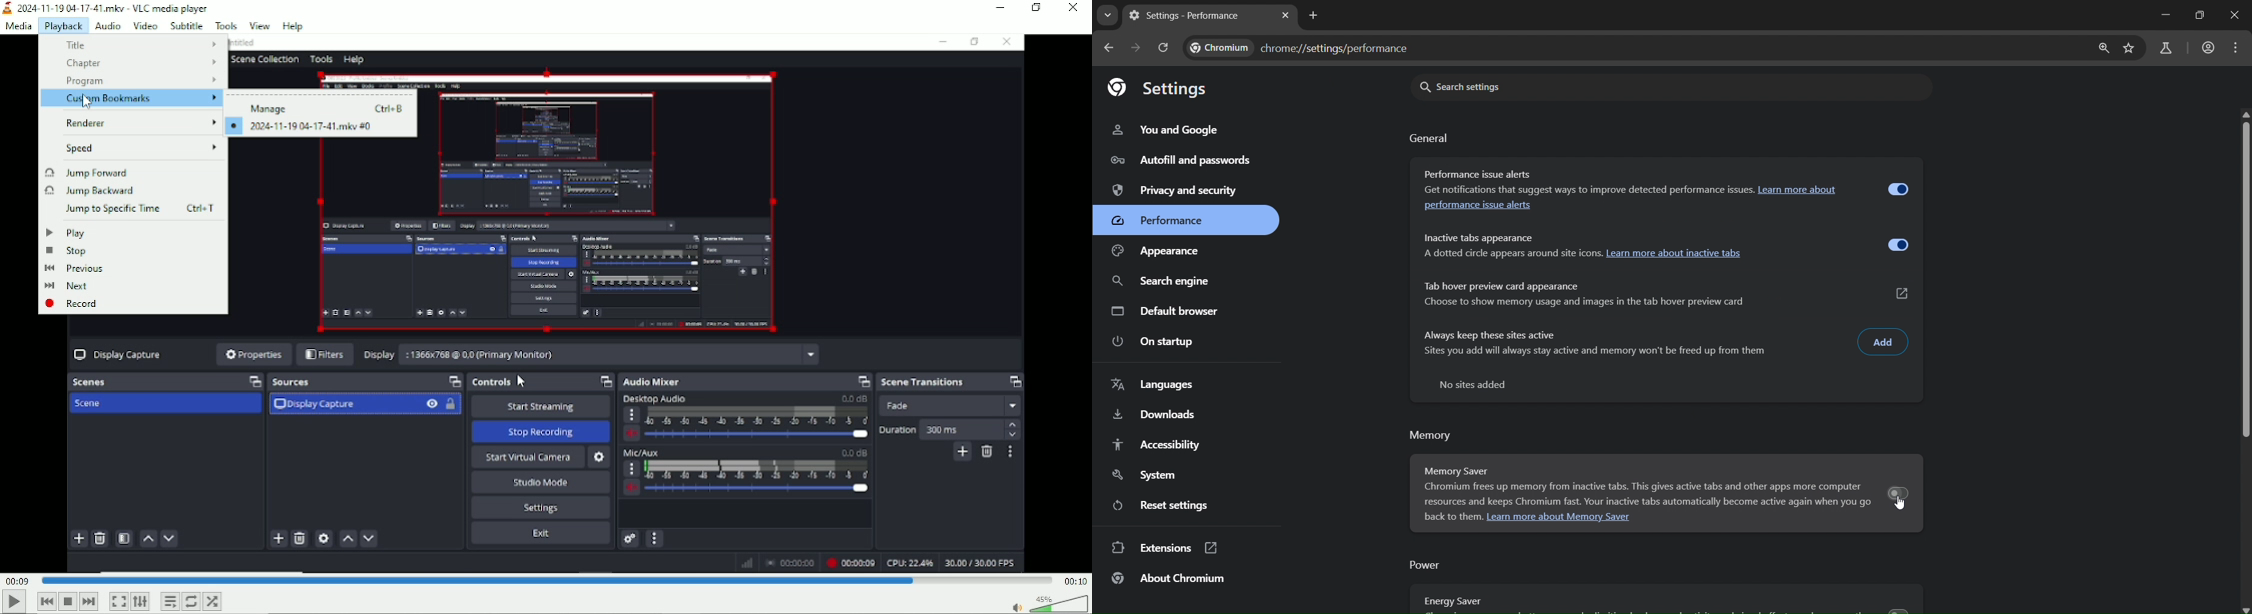 This screenshot has width=2268, height=616. What do you see at coordinates (1155, 387) in the screenshot?
I see `language` at bounding box center [1155, 387].